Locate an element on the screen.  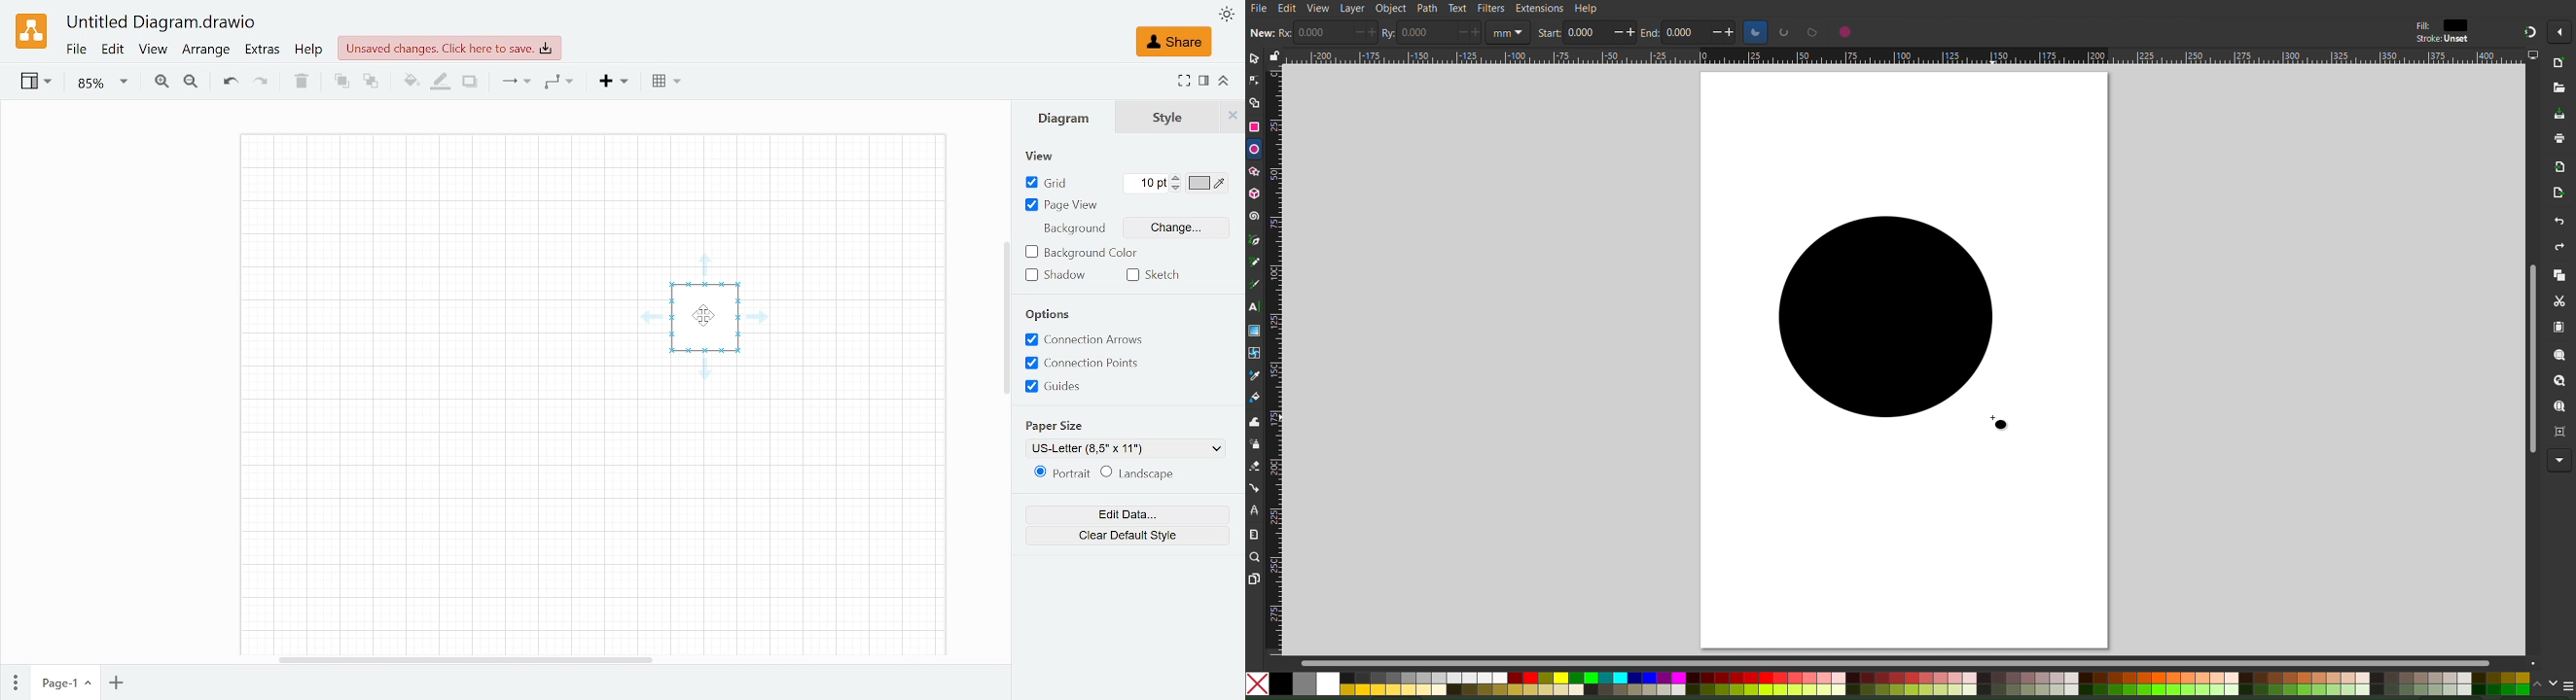
Portrait is located at coordinates (1059, 474).